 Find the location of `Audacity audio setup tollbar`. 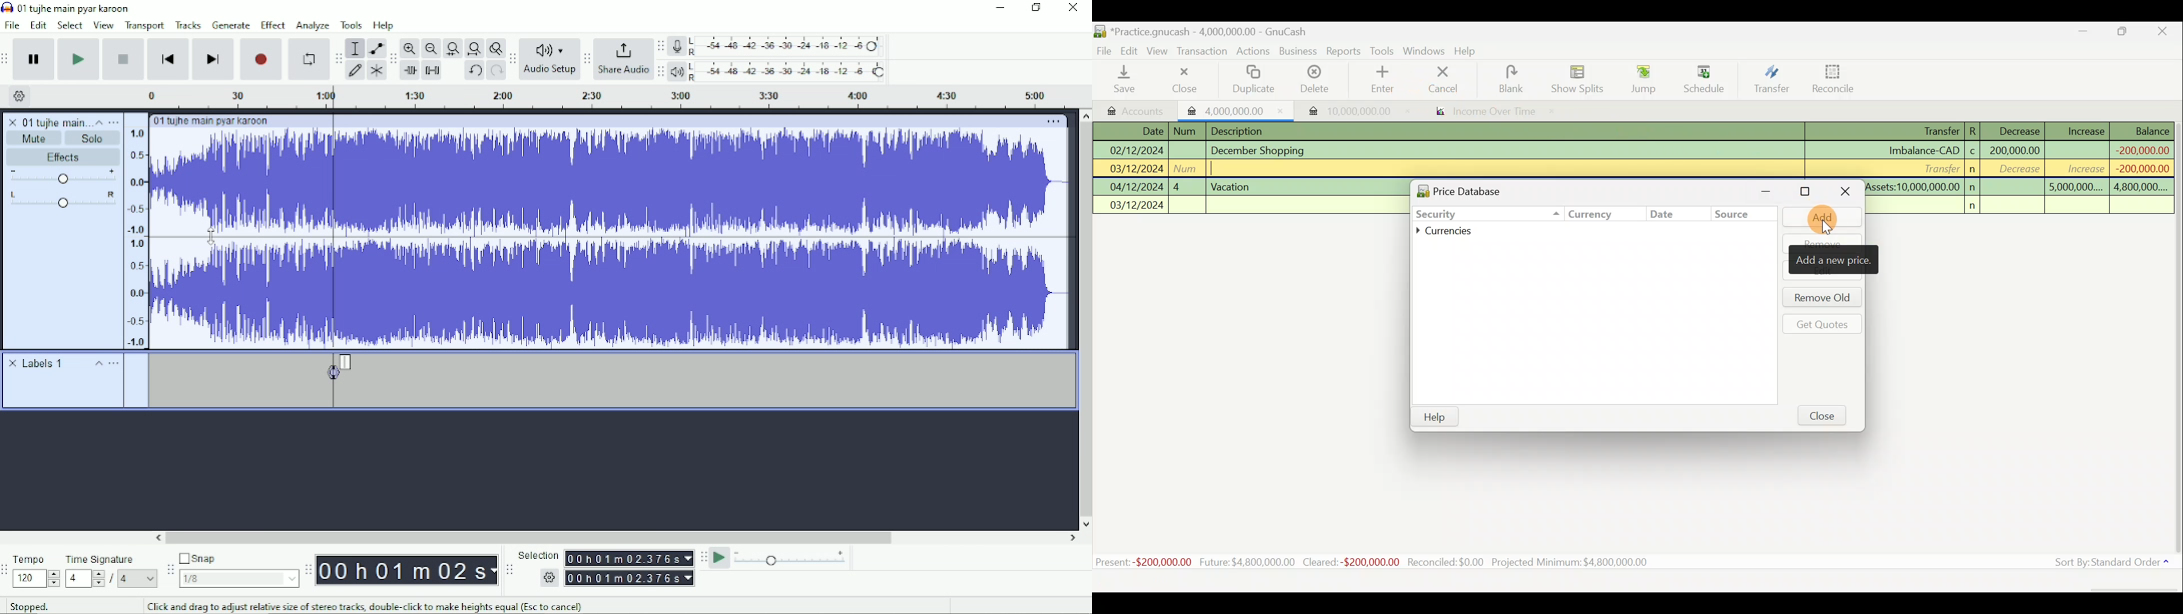

Audacity audio setup tollbar is located at coordinates (511, 59).